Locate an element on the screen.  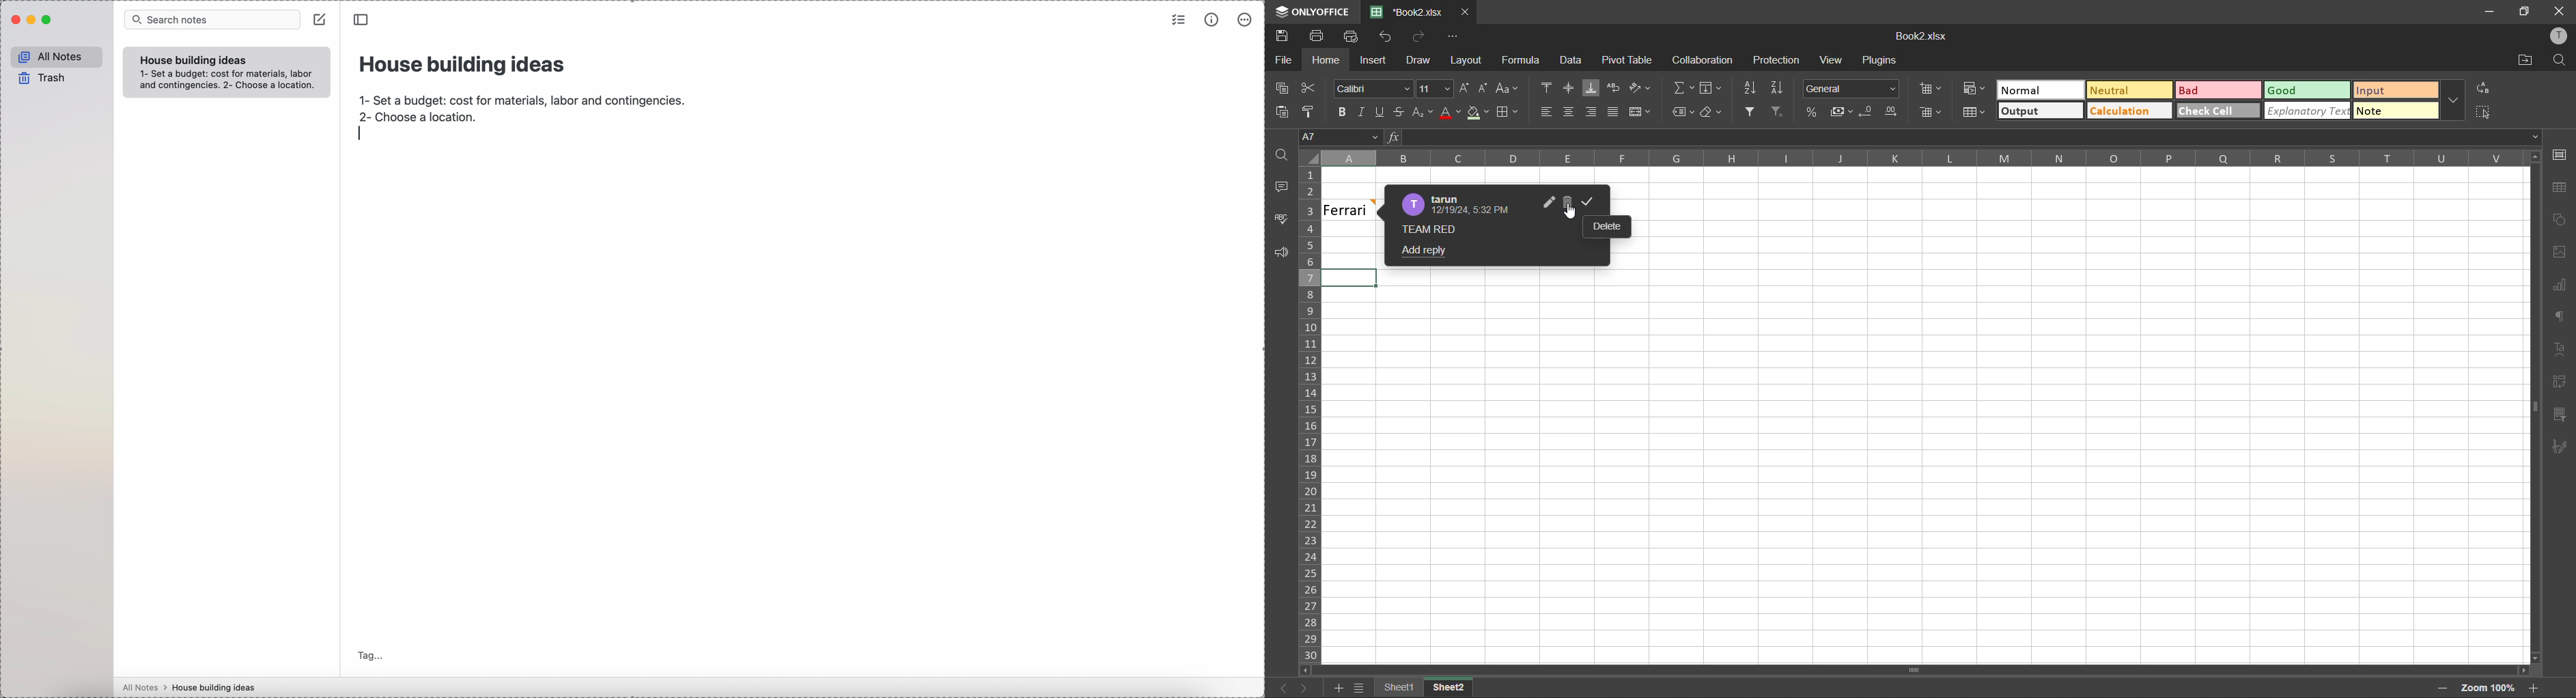
row numbers is located at coordinates (1311, 415).